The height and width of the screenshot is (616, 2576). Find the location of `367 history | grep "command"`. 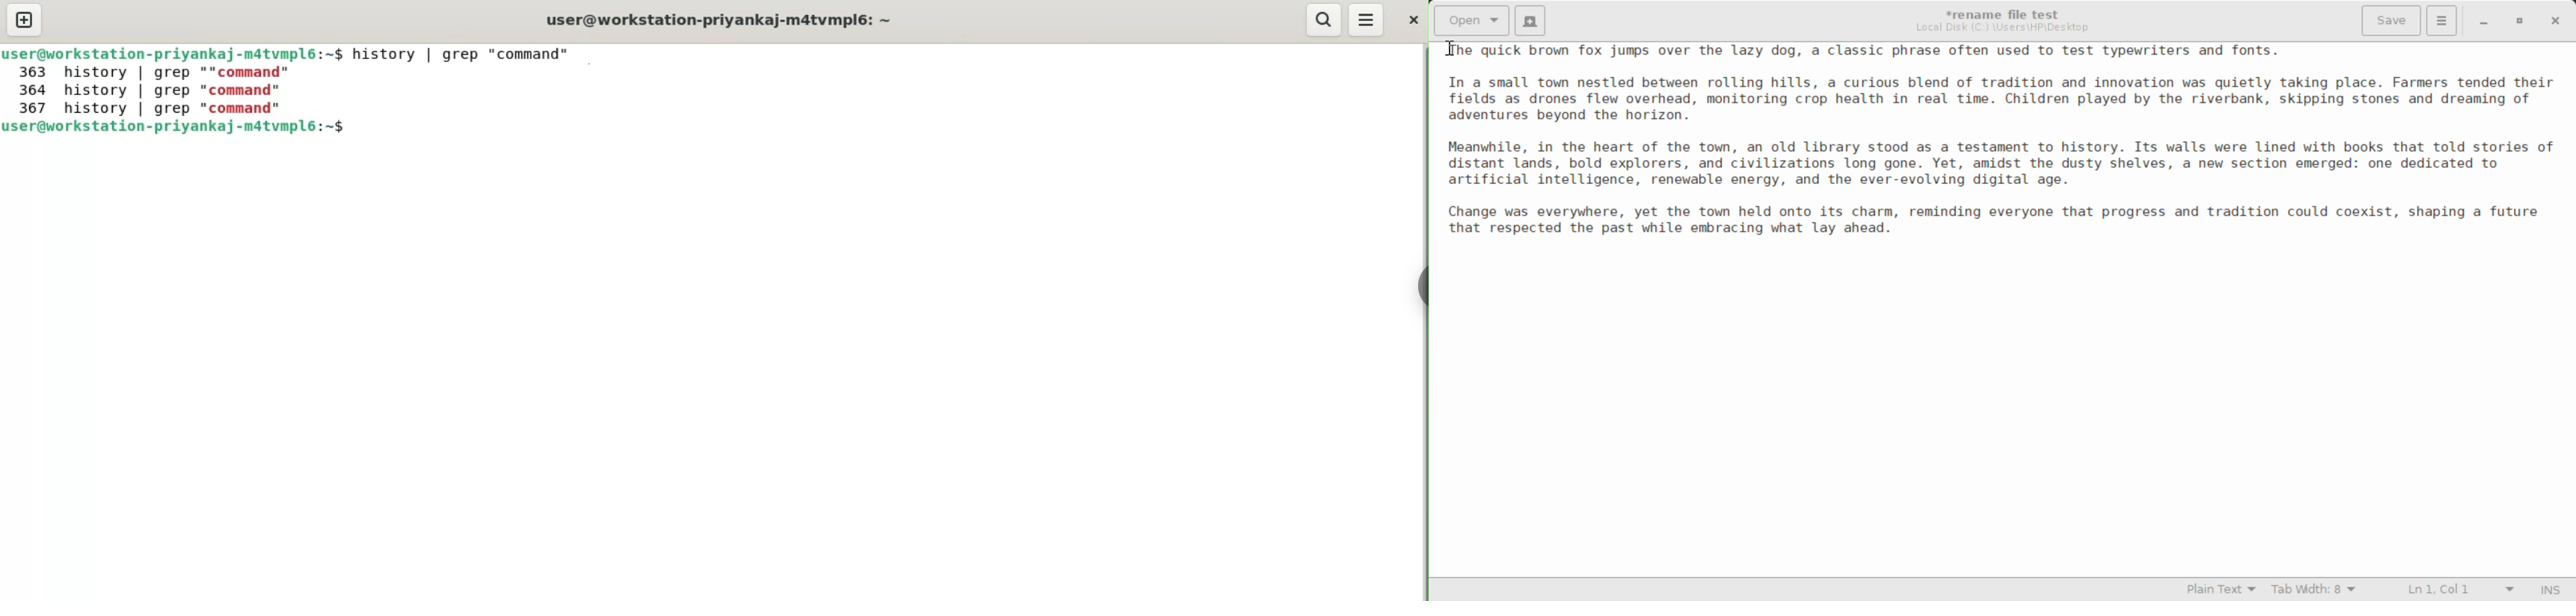

367 history | grep "command" is located at coordinates (150, 108).